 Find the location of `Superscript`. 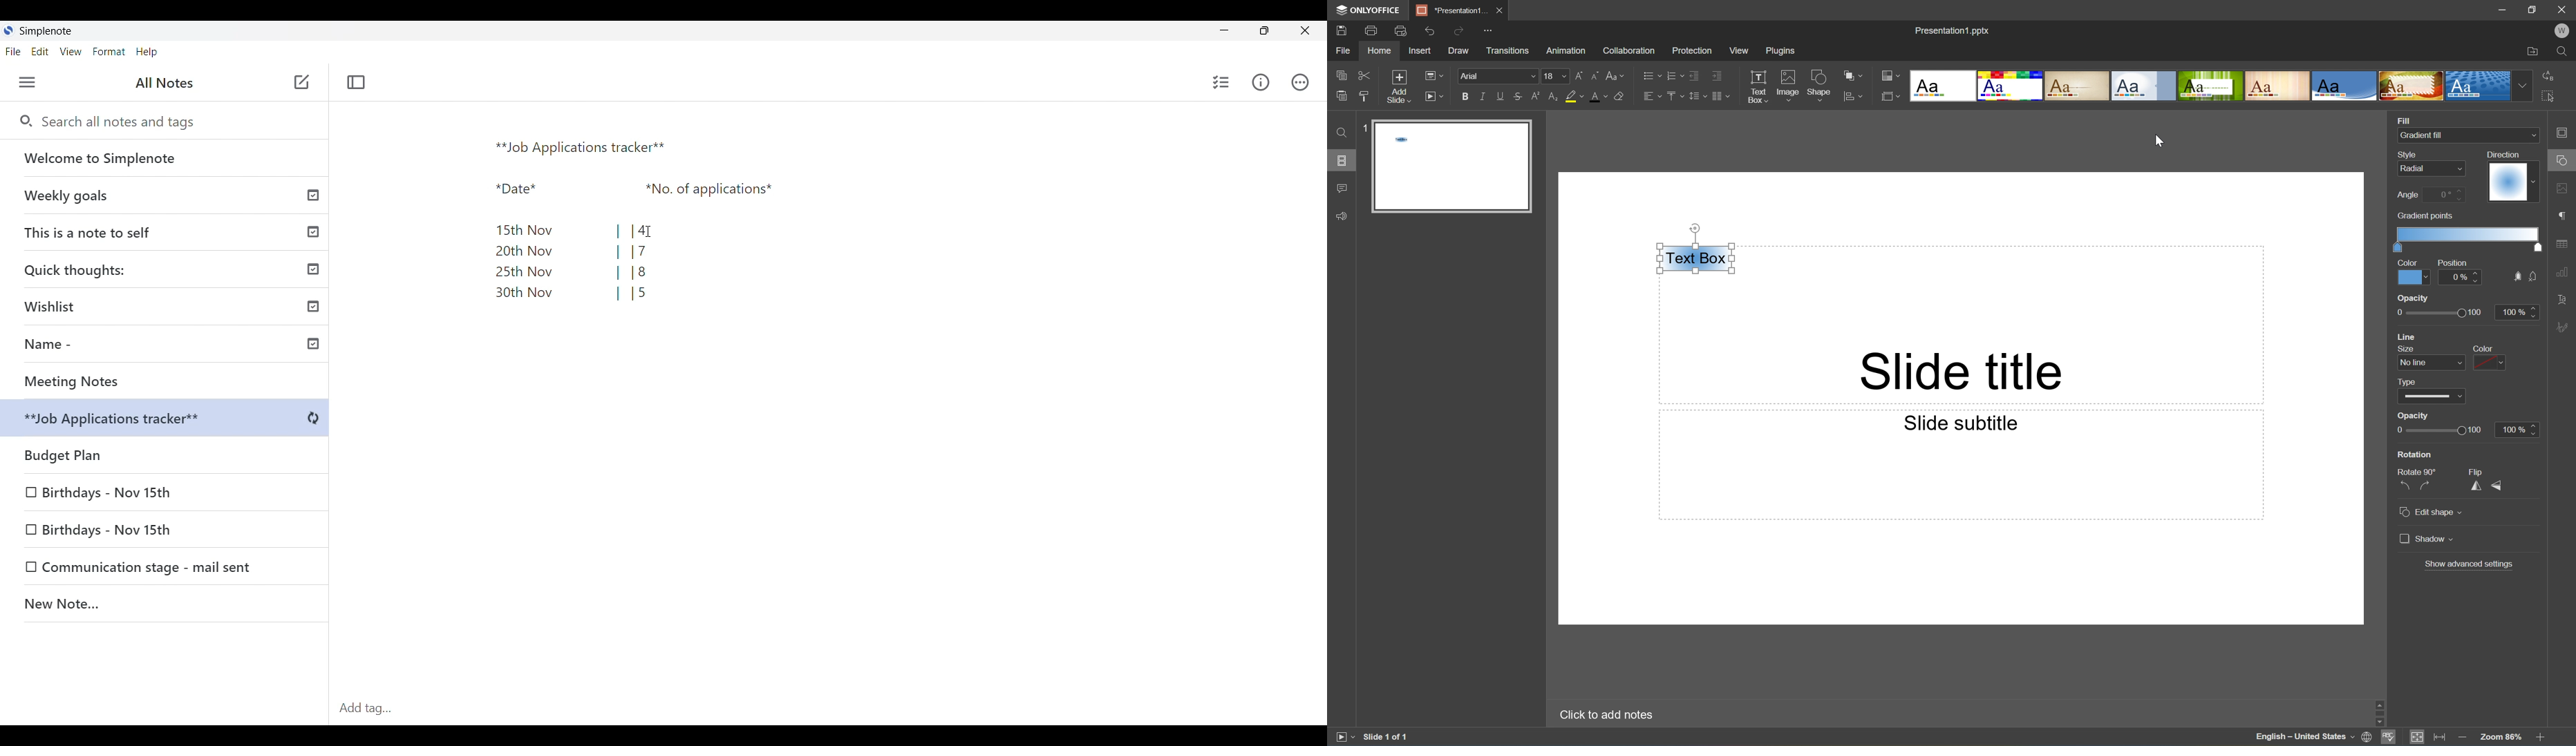

Superscript is located at coordinates (1532, 96).